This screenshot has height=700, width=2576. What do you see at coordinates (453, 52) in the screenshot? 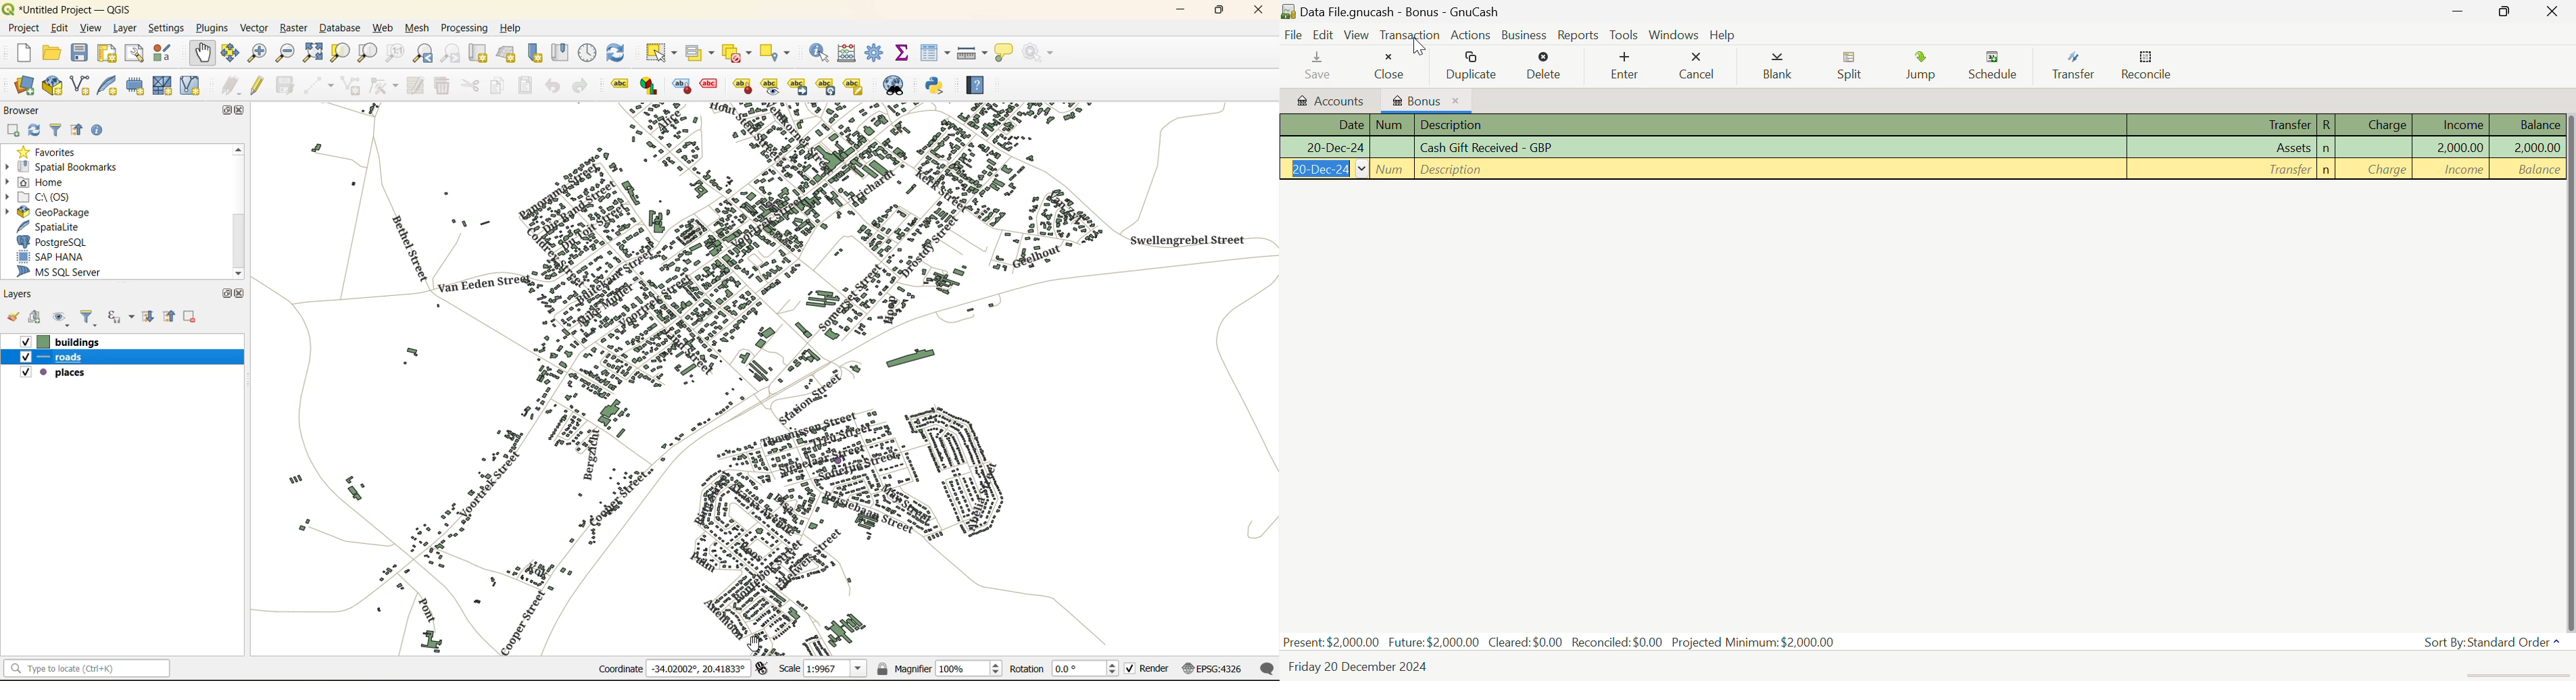
I see `zoom next` at bounding box center [453, 52].